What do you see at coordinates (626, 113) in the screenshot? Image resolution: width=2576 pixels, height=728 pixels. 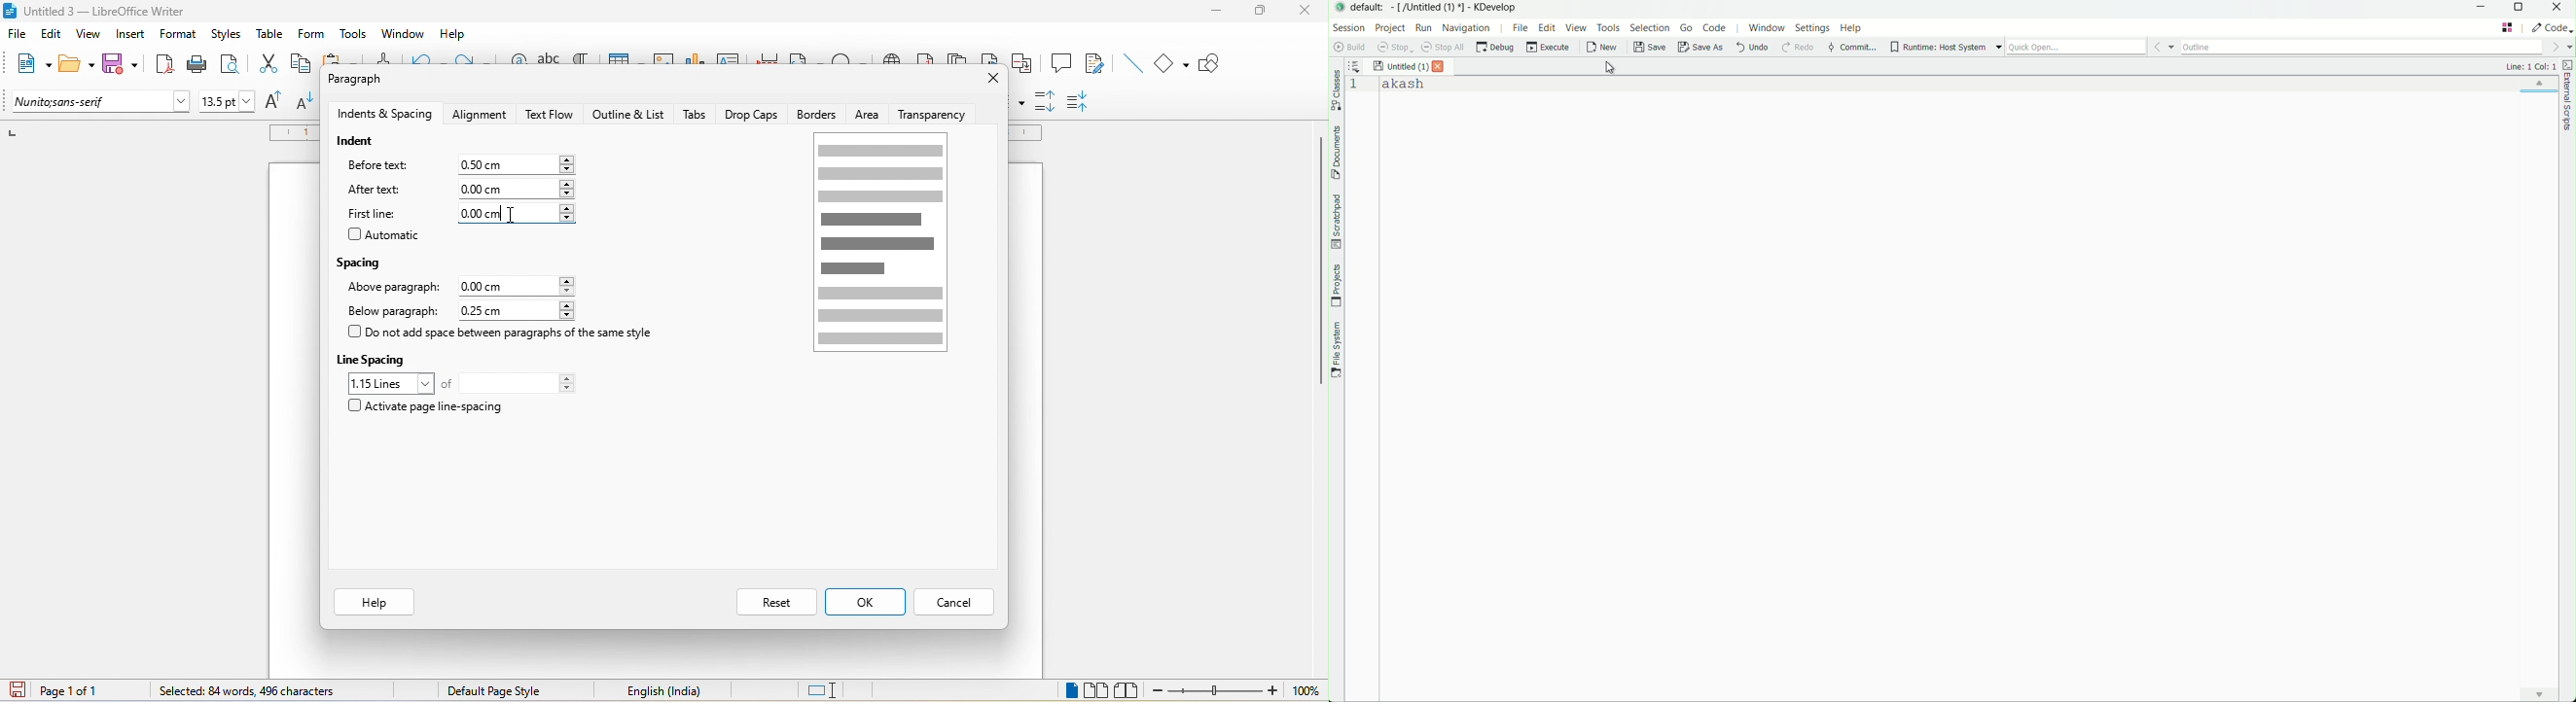 I see `outline and list` at bounding box center [626, 113].